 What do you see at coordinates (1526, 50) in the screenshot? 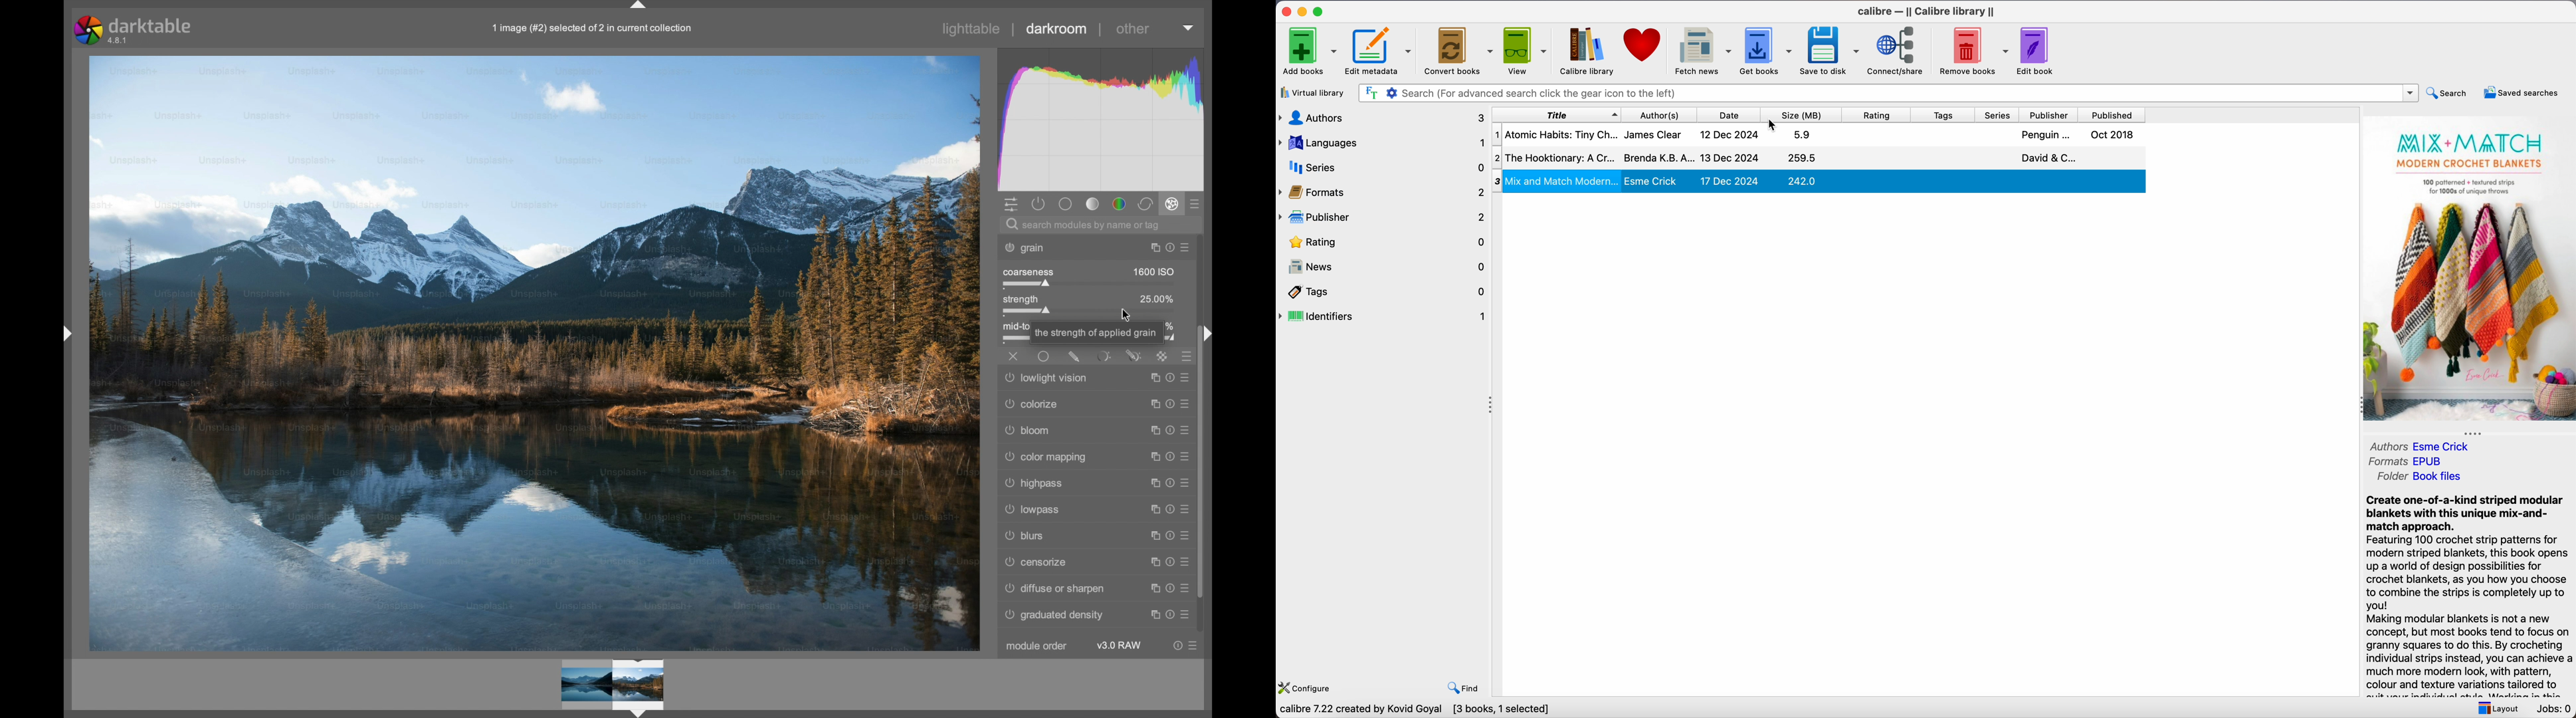
I see `view` at bounding box center [1526, 50].